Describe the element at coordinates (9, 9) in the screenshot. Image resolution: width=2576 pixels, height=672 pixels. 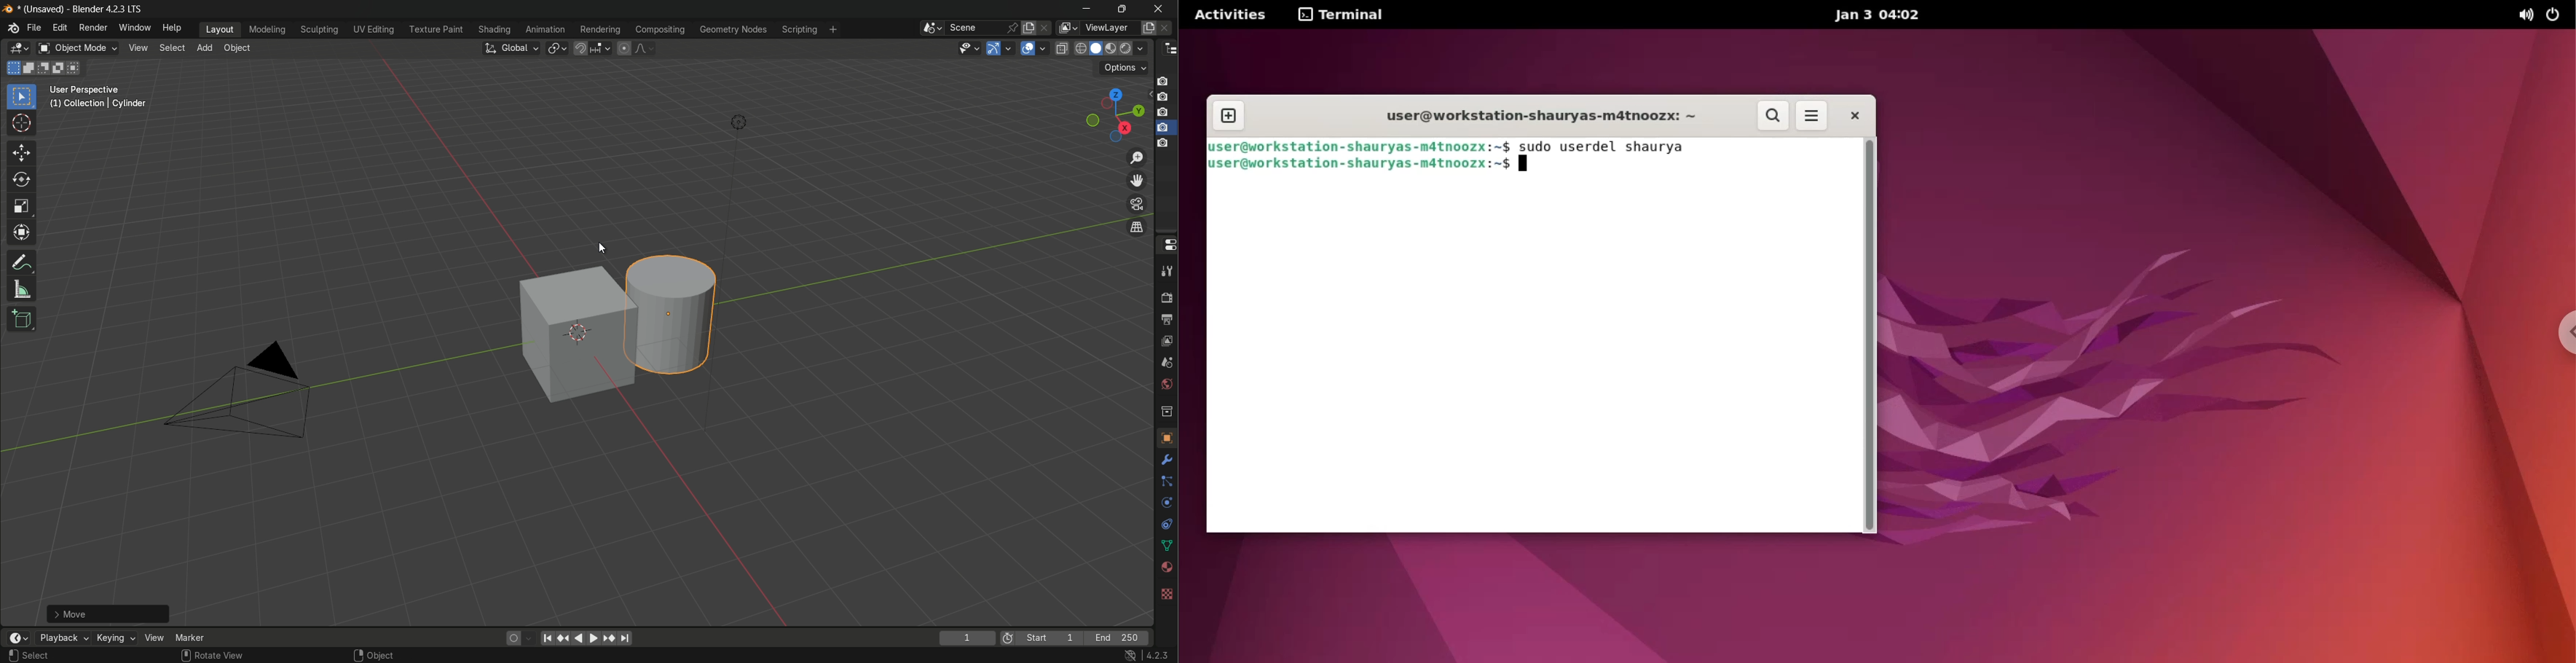
I see `blender logo` at that location.